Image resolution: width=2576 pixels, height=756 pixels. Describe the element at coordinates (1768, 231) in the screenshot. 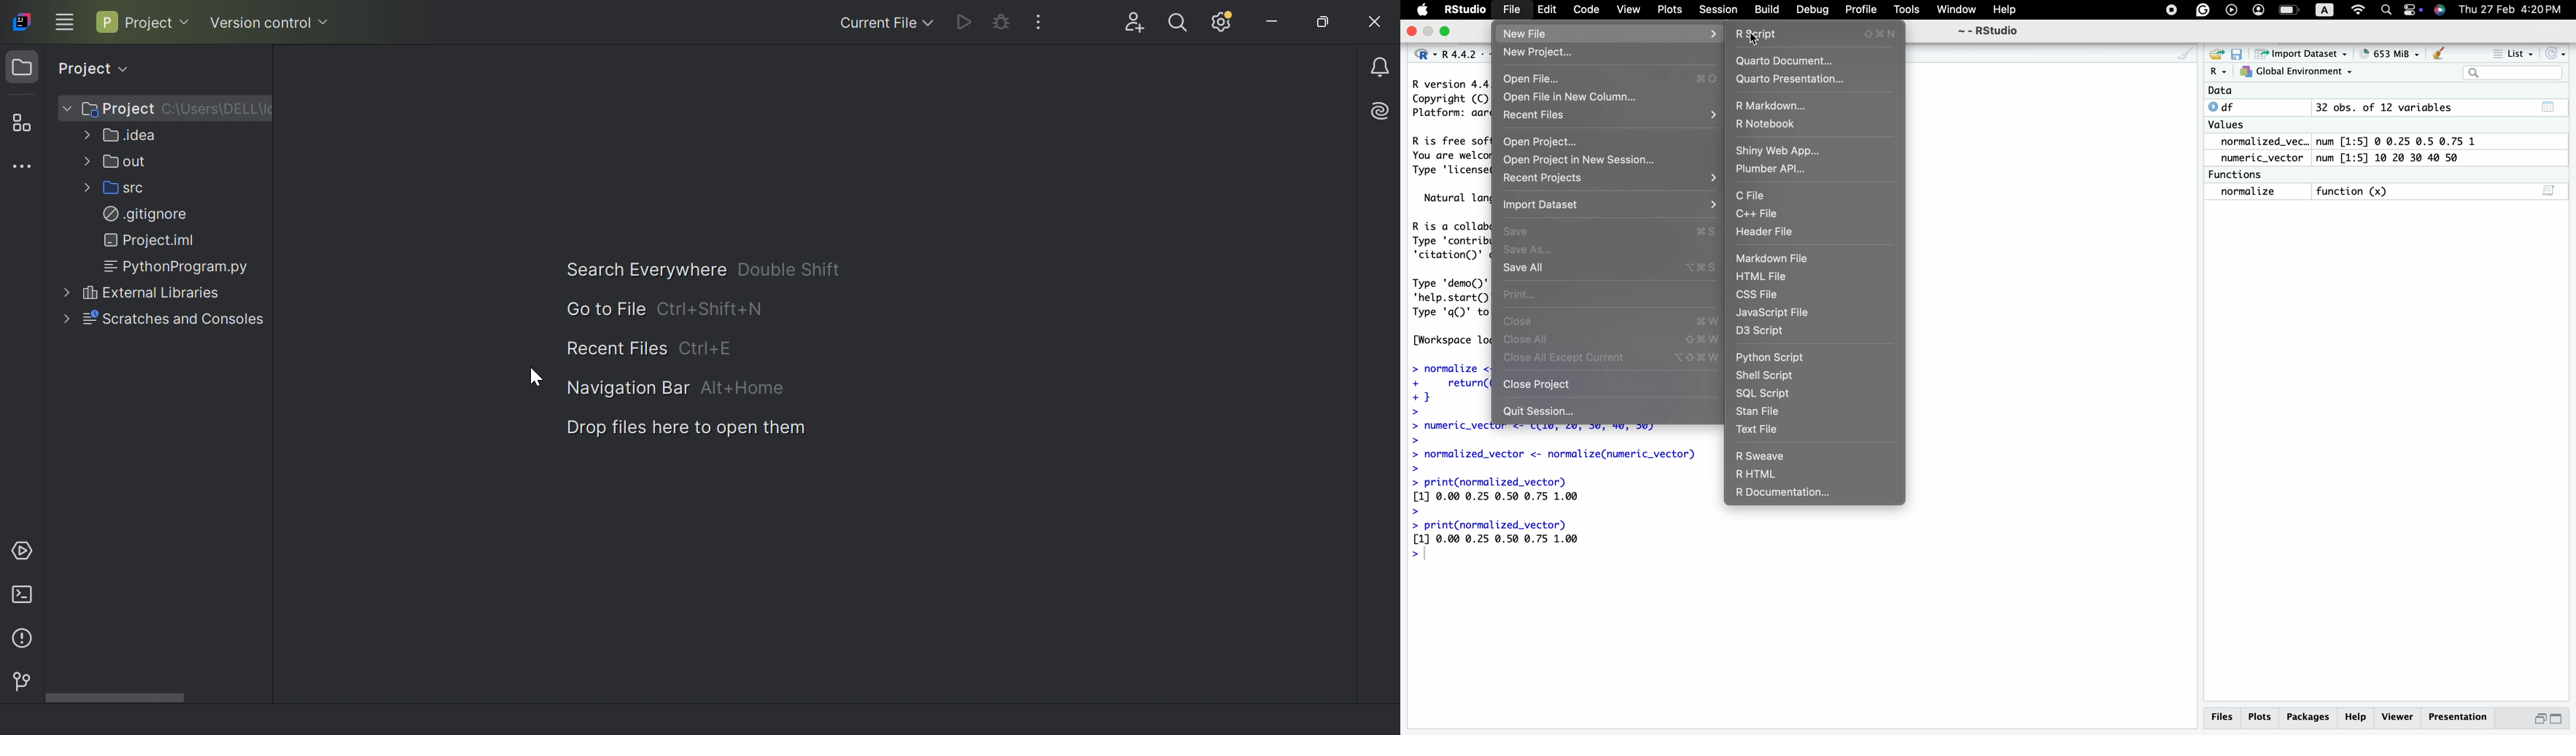

I see `Header File` at that location.